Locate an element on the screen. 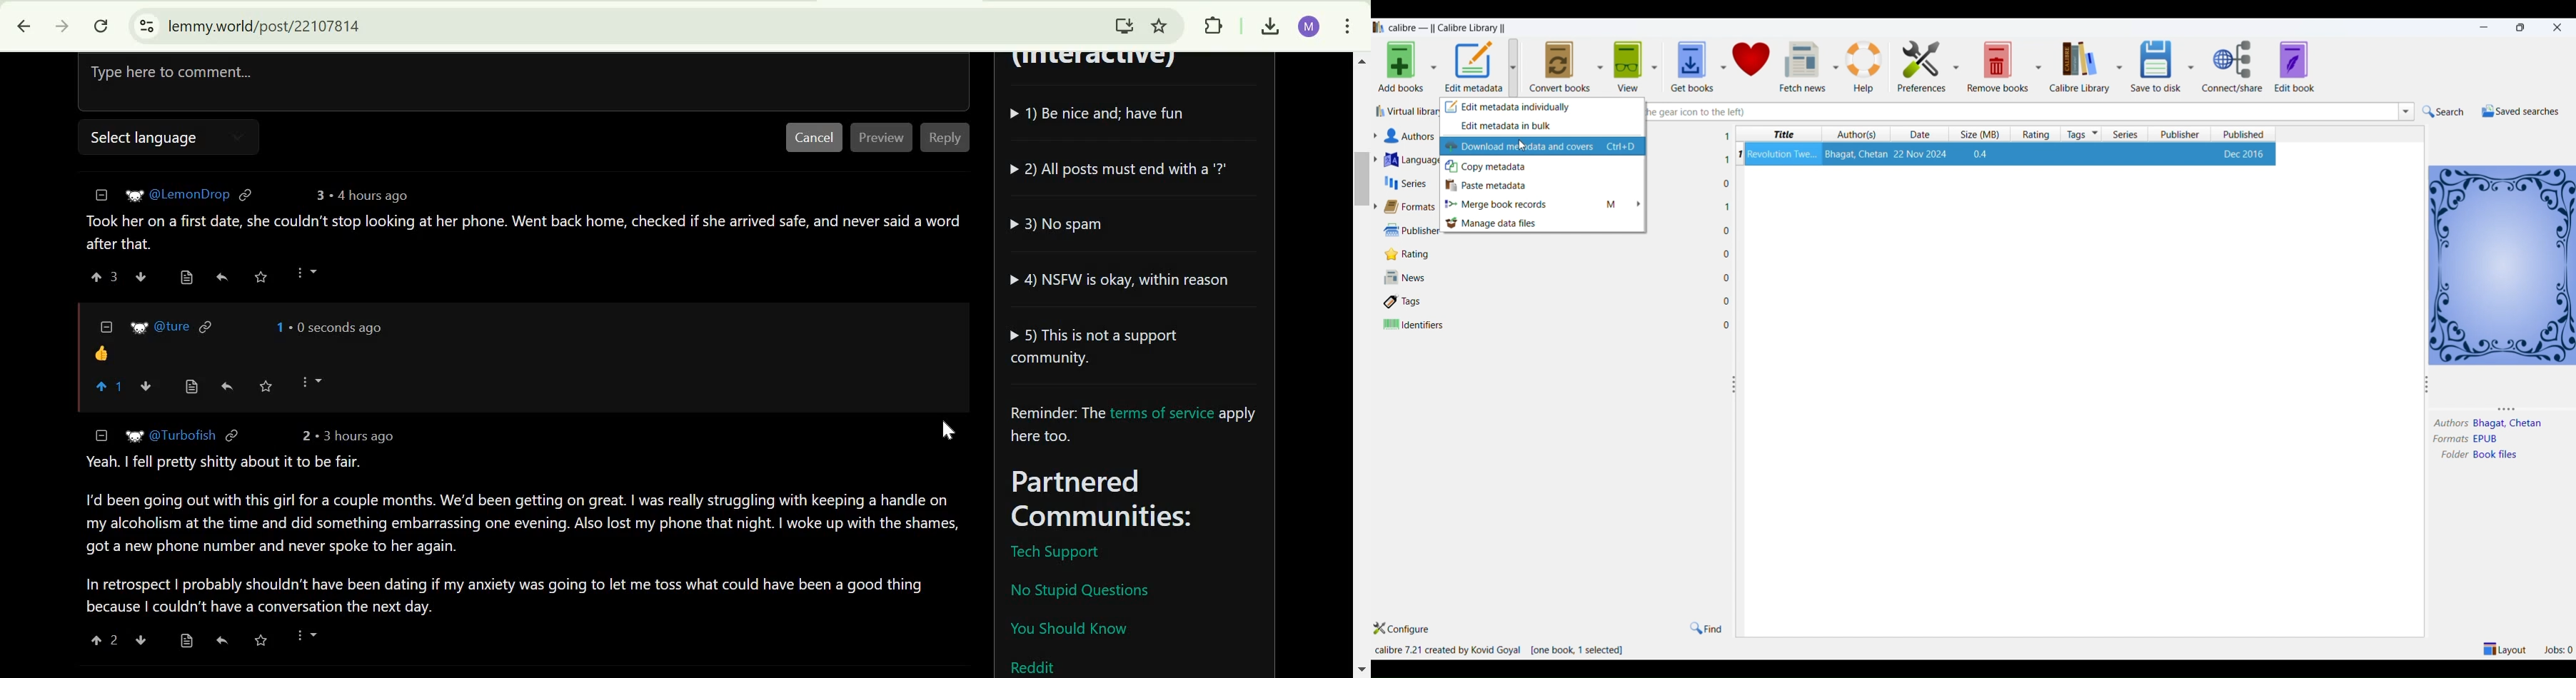 The width and height of the screenshot is (2576, 700). series is located at coordinates (2126, 134).